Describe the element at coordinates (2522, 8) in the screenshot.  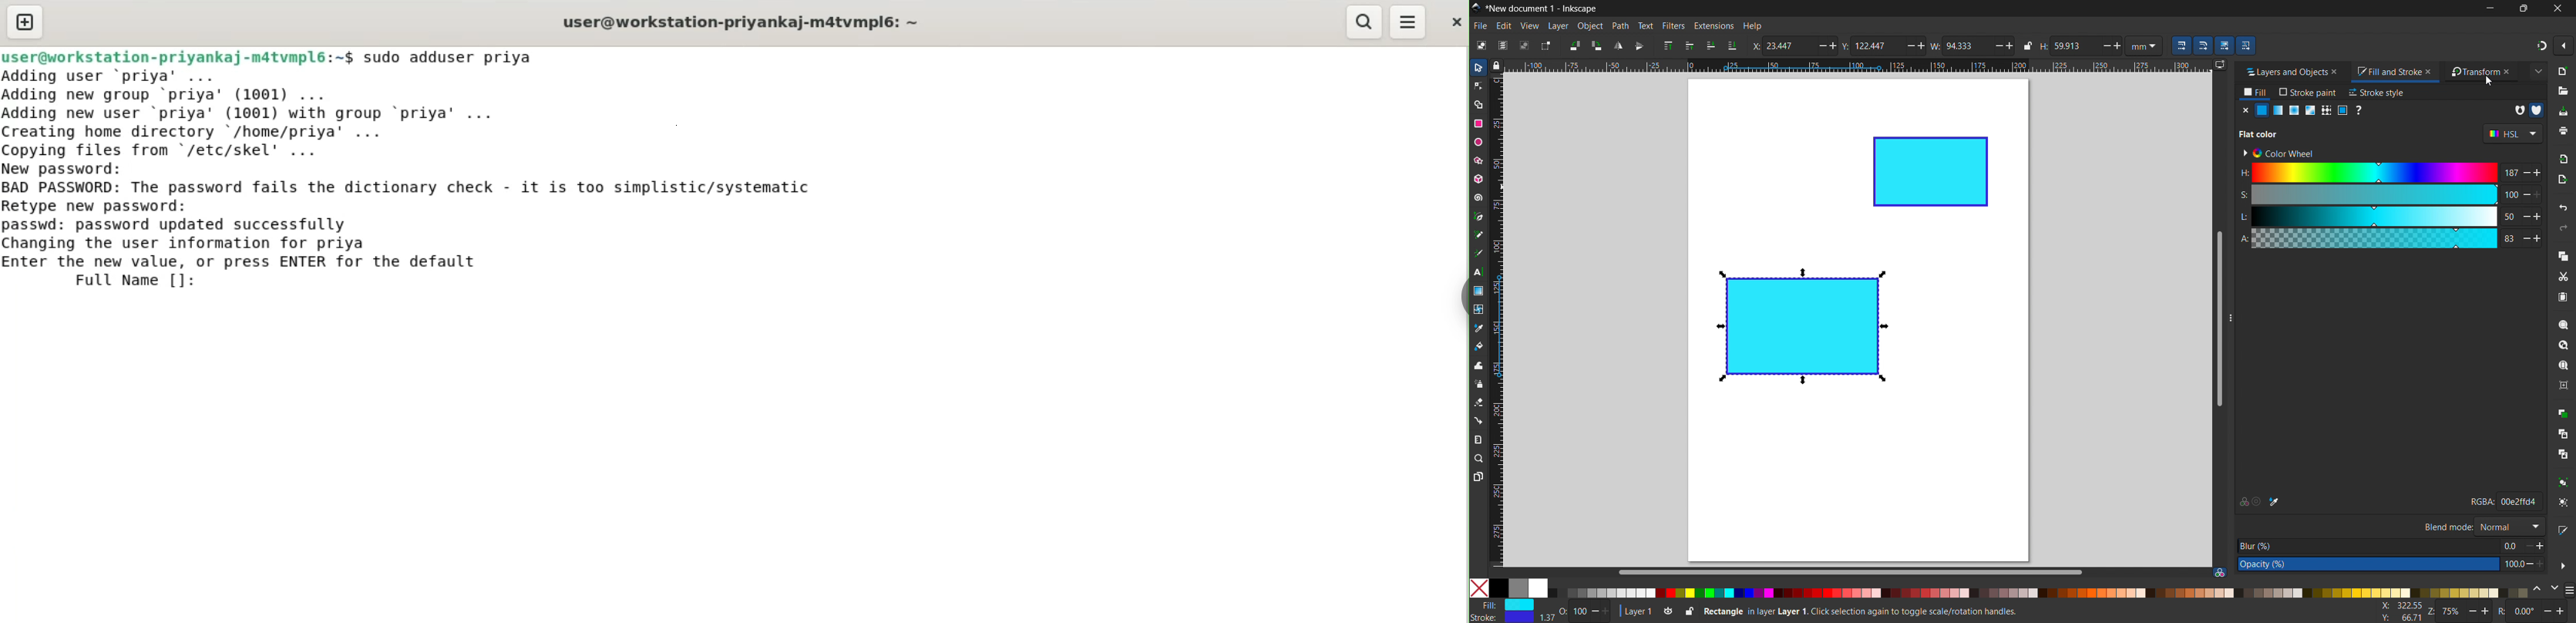
I see `maximize` at that location.